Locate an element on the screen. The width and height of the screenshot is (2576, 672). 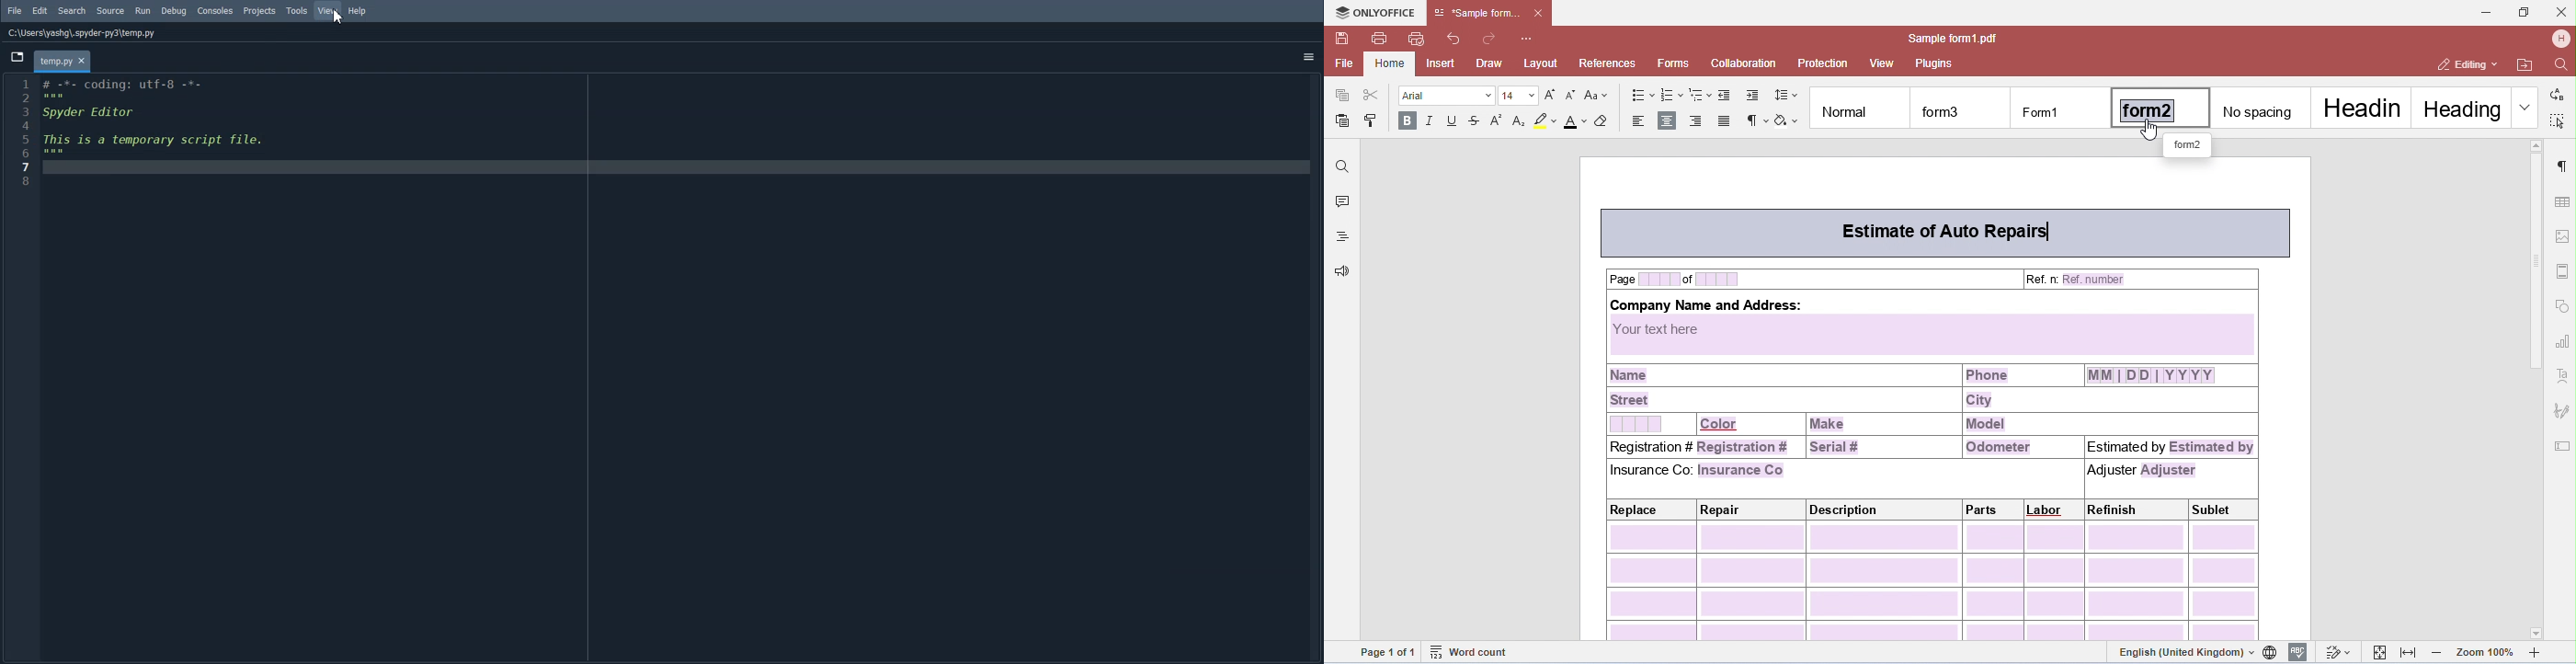
Consoles is located at coordinates (215, 11).